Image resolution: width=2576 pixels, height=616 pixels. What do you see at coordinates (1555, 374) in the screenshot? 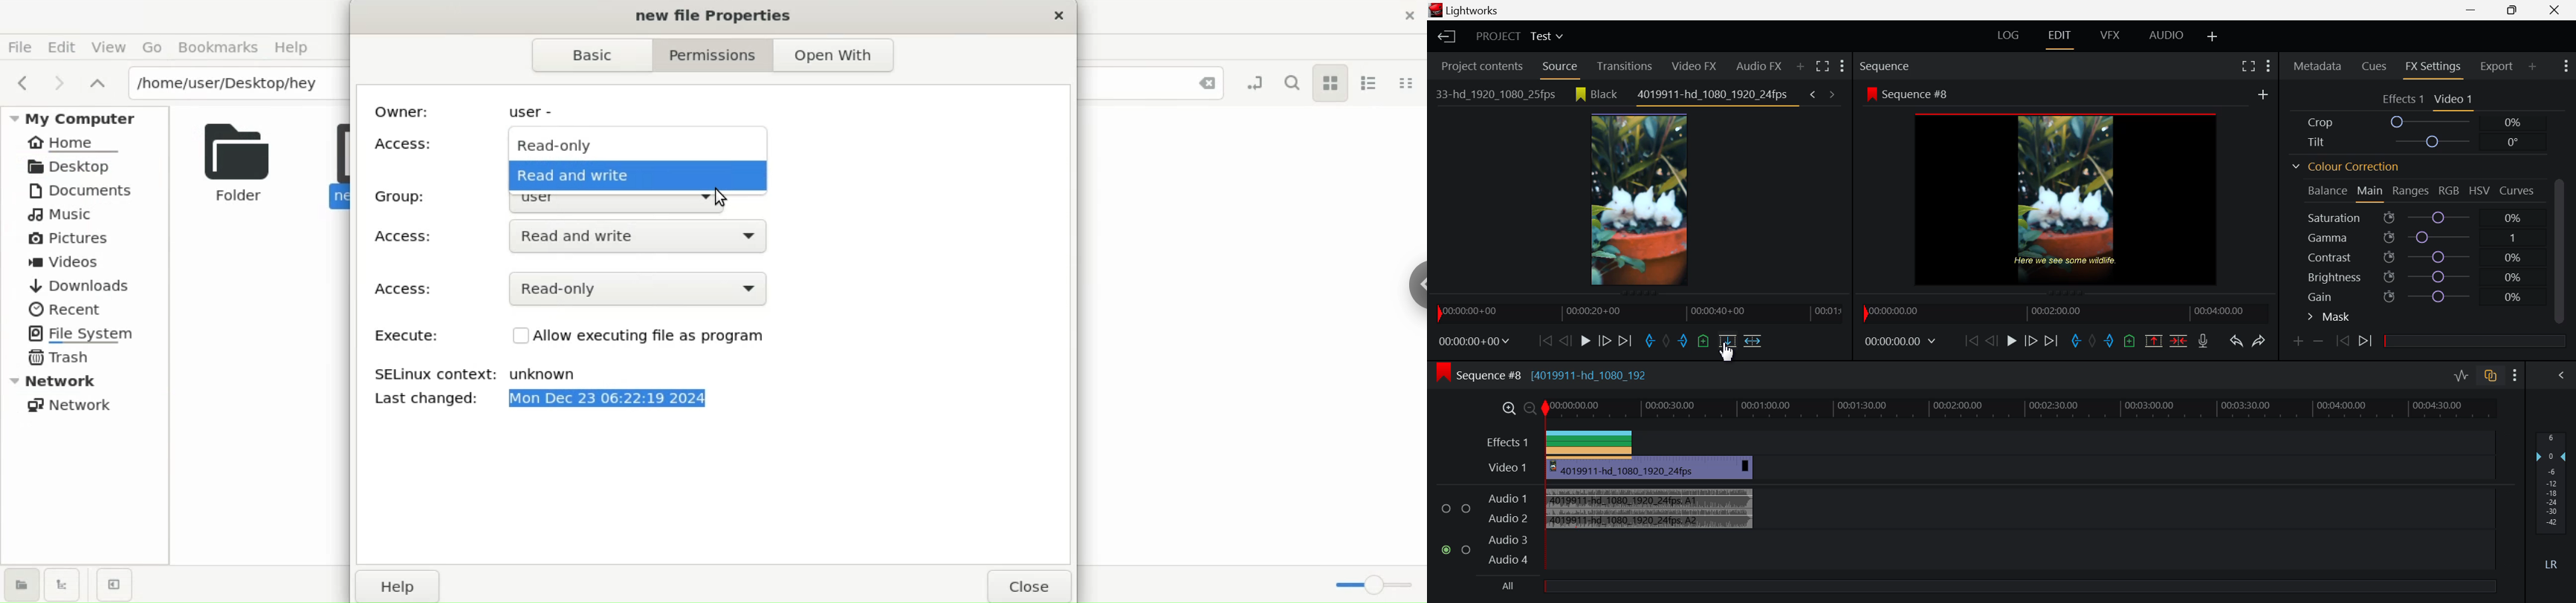
I see `Sequence #8 [4019911-hd_1080_192` at bounding box center [1555, 374].